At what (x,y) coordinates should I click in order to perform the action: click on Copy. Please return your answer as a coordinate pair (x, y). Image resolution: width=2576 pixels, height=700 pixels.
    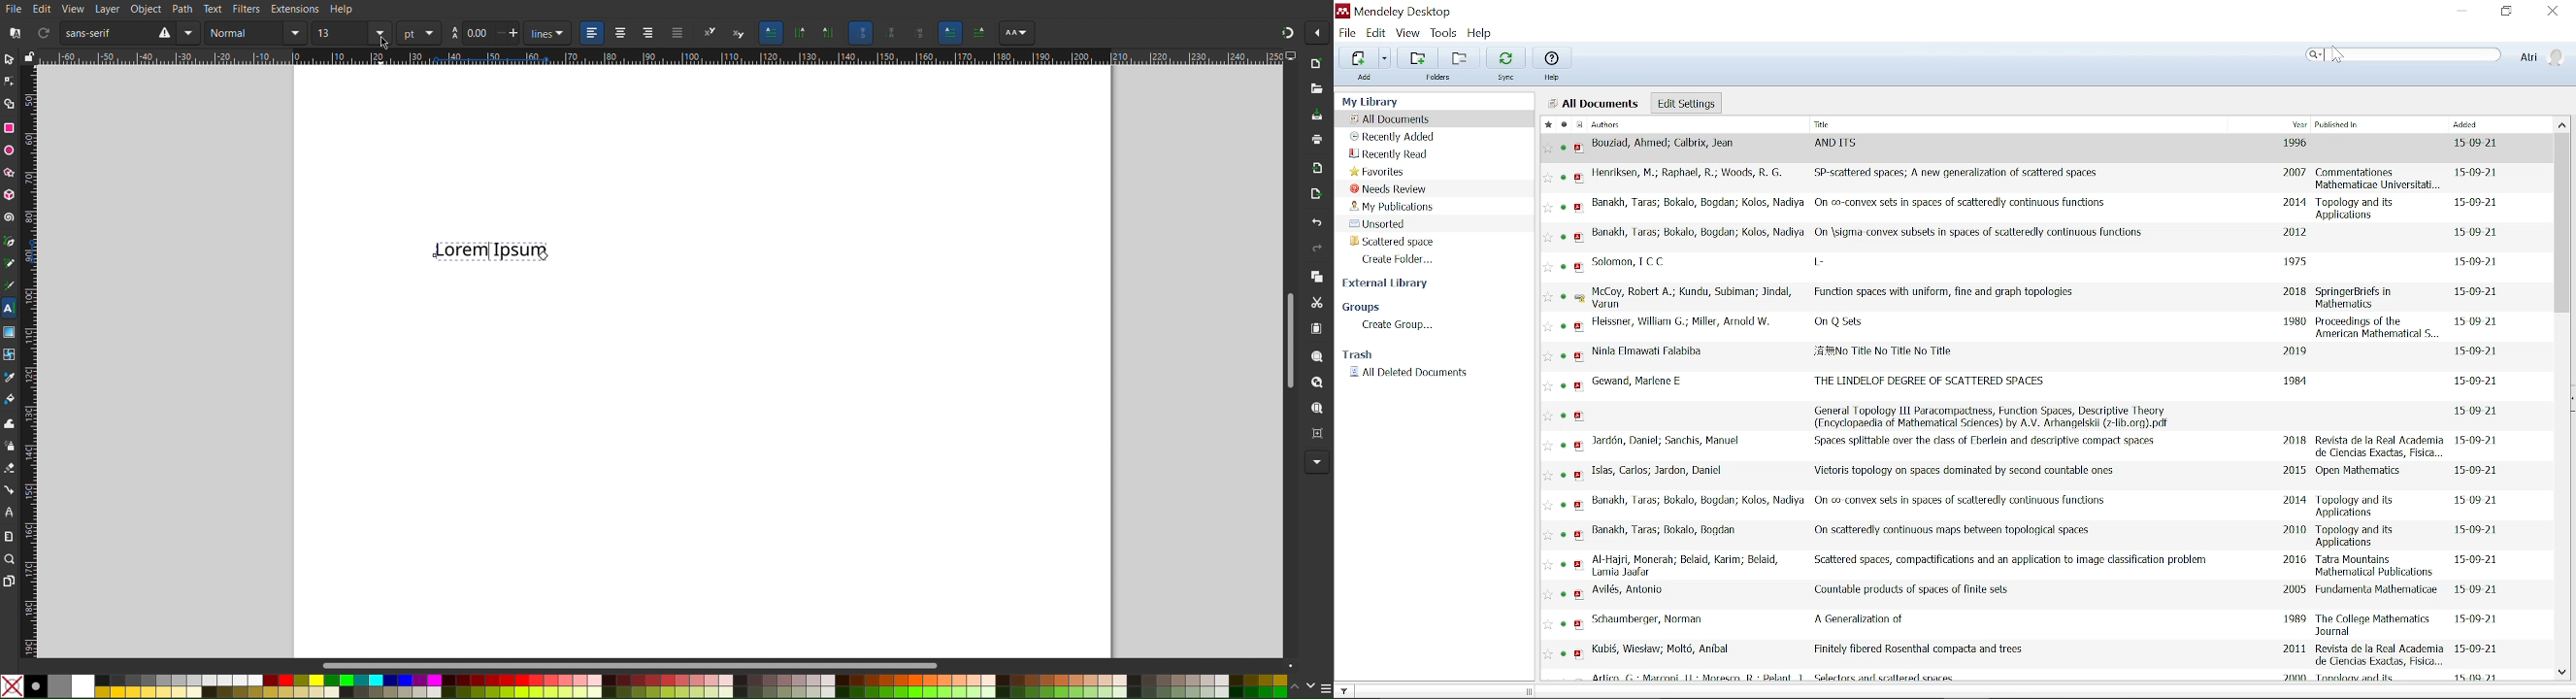
    Looking at the image, I should click on (1316, 276).